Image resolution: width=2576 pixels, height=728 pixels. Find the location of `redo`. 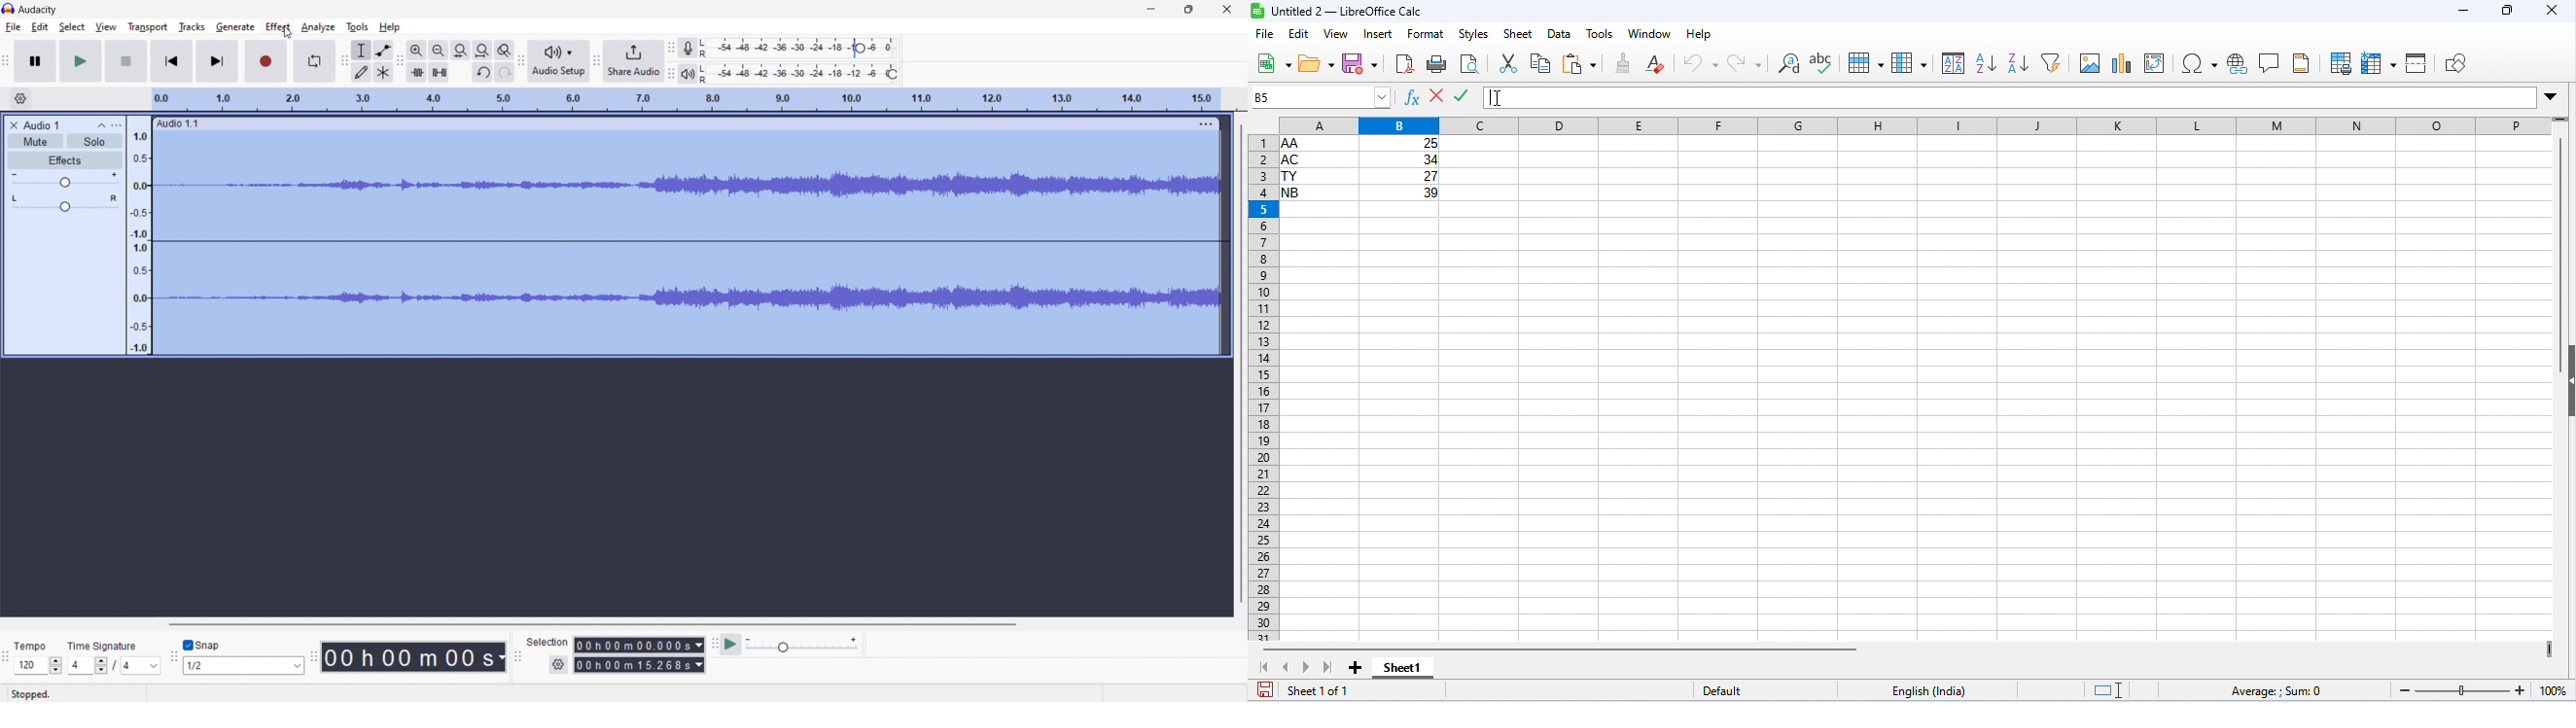

redo is located at coordinates (505, 72).